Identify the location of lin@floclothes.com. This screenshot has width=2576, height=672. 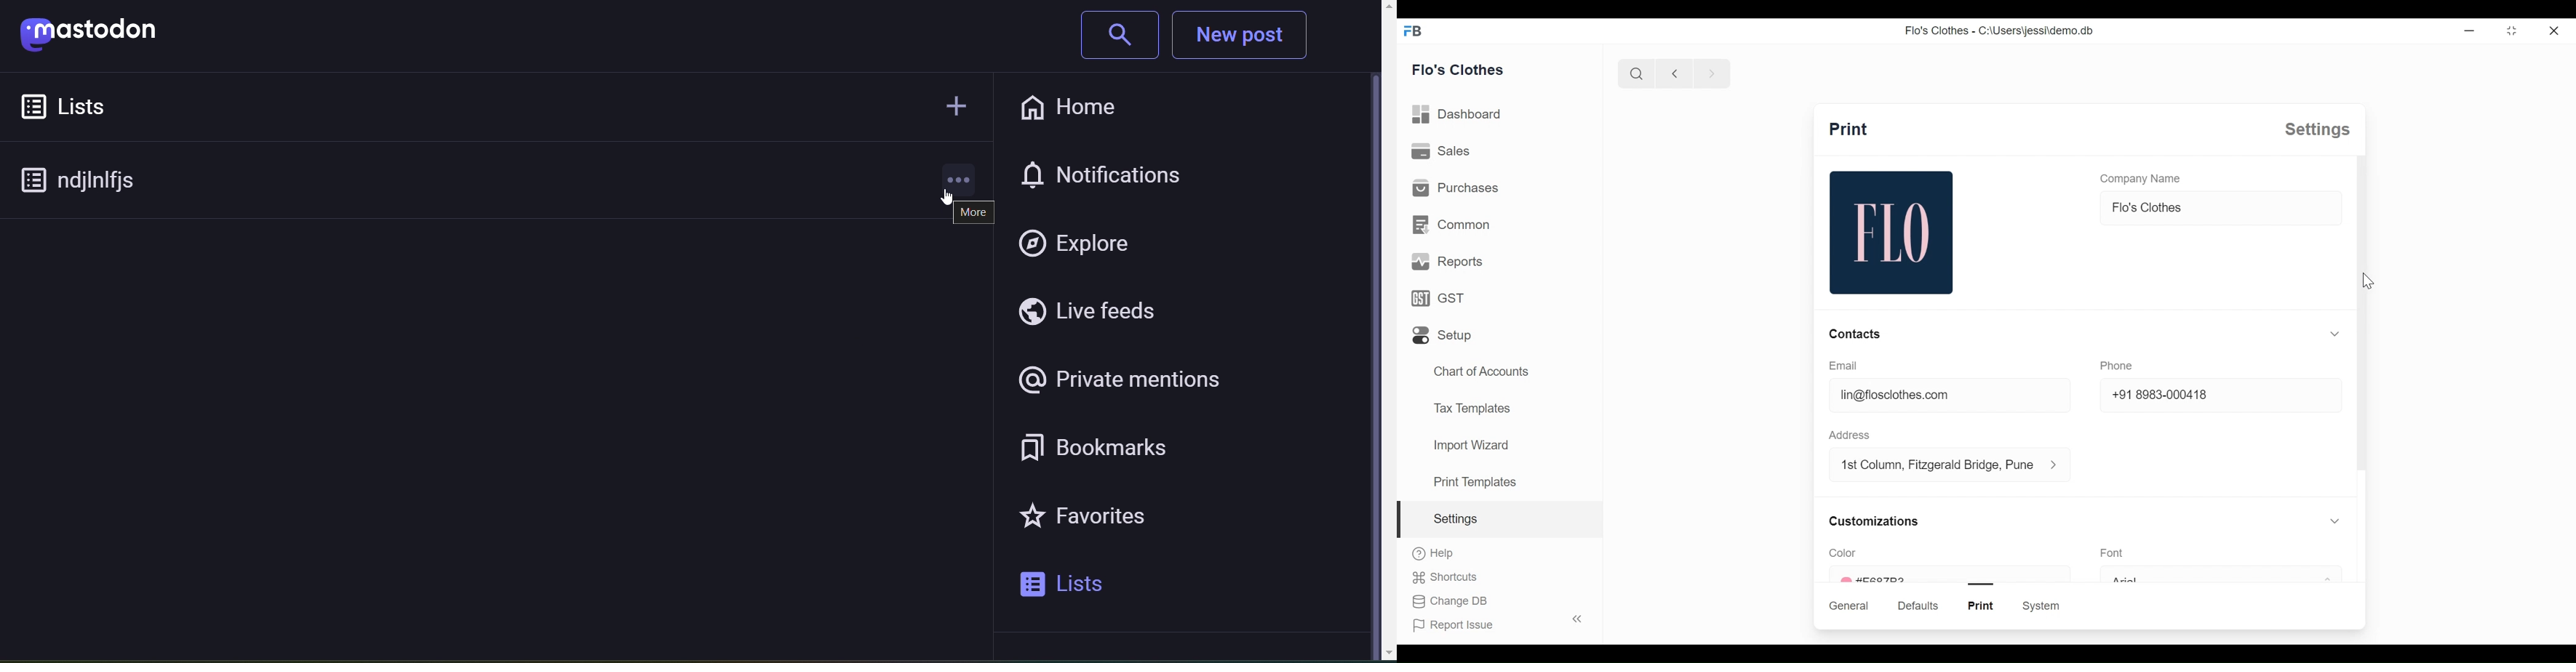
(1951, 395).